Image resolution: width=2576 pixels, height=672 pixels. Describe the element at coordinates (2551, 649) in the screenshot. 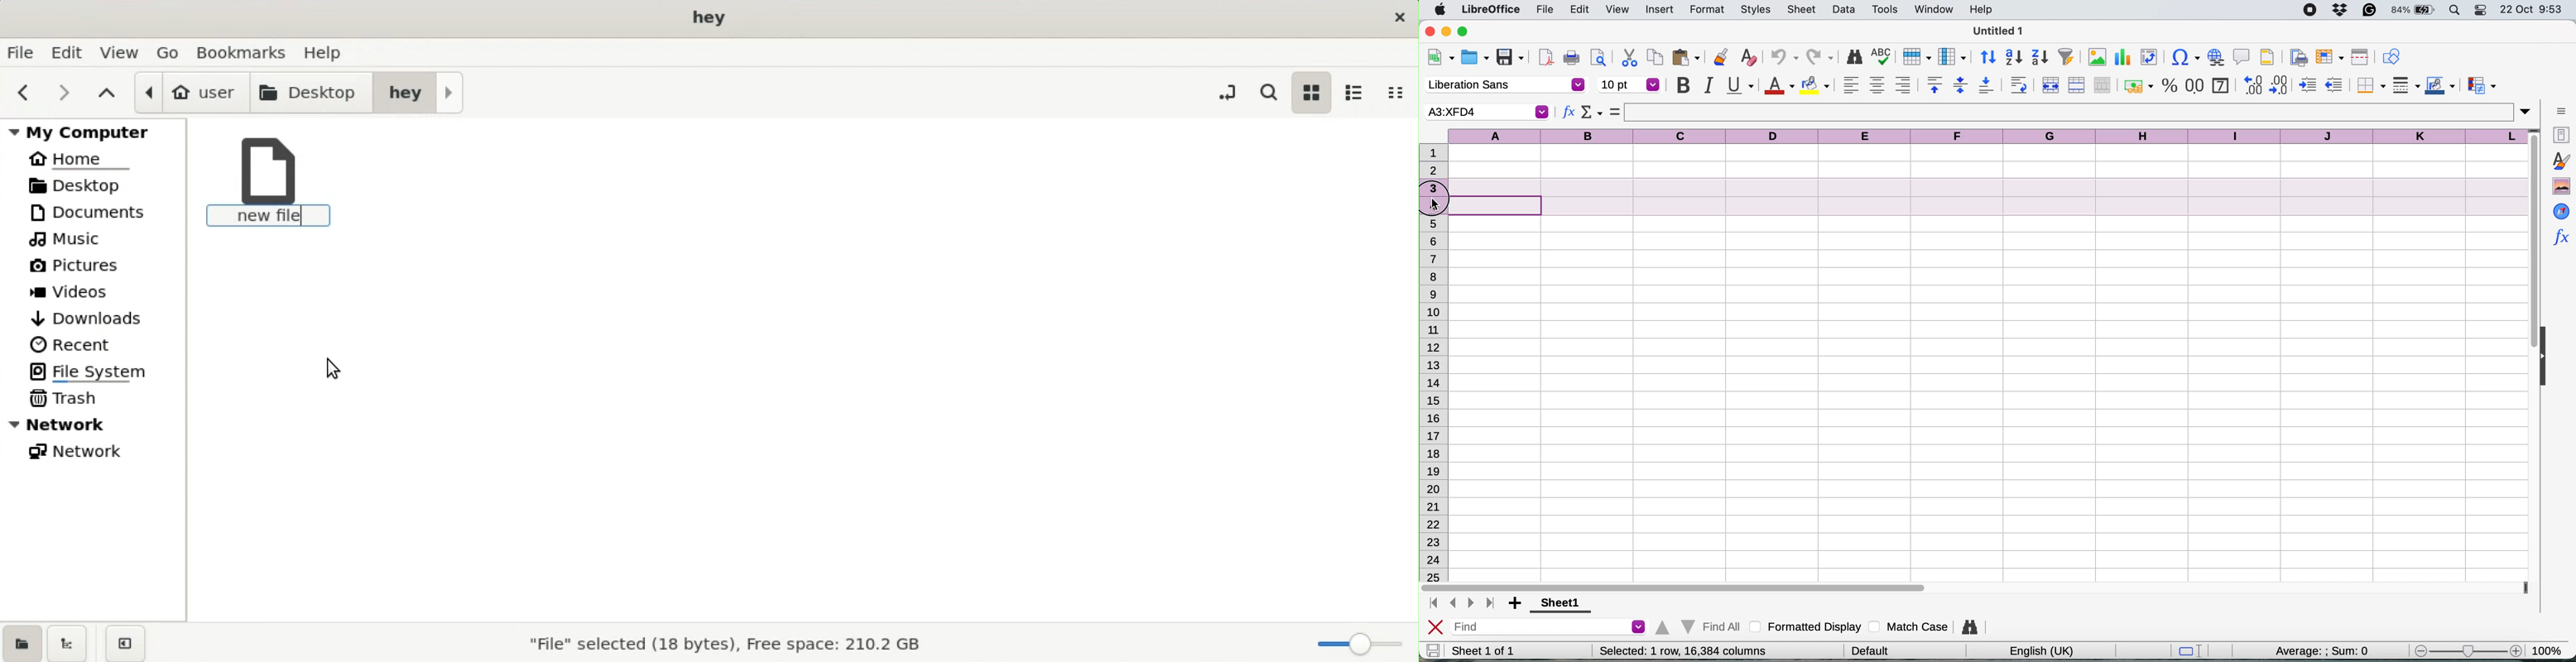

I see `100%` at that location.